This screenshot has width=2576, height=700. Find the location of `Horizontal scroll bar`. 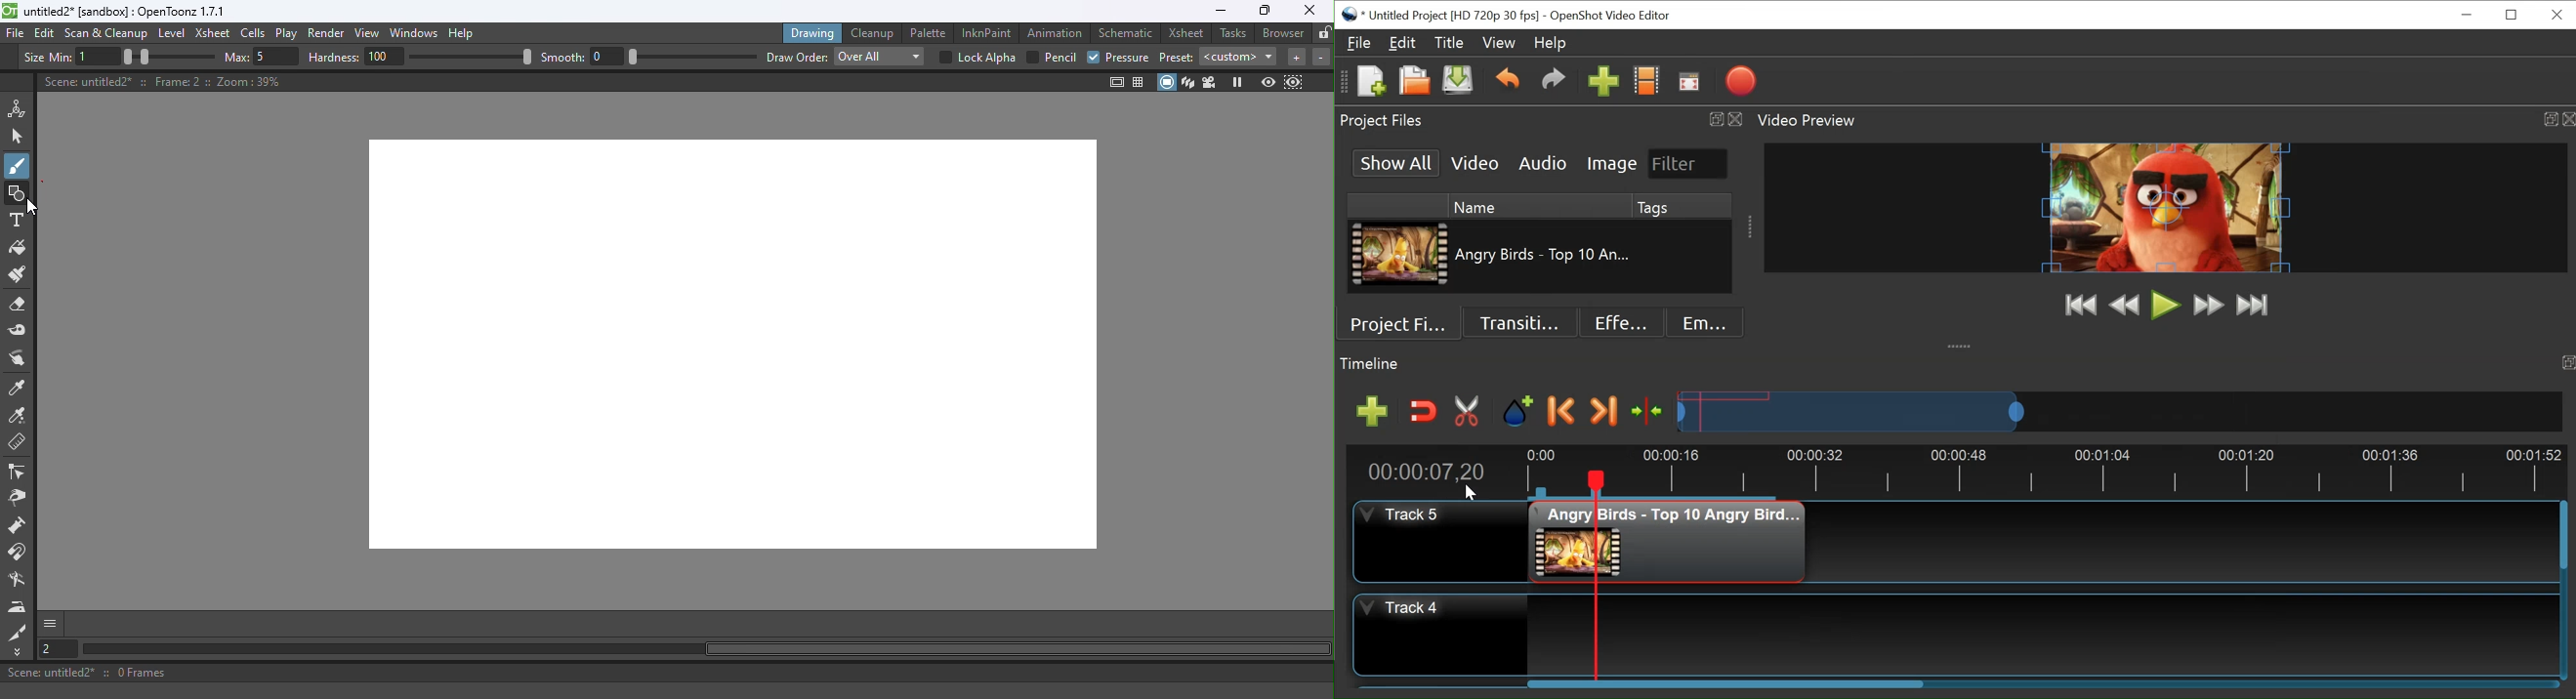

Horizontal scroll bar is located at coordinates (705, 649).